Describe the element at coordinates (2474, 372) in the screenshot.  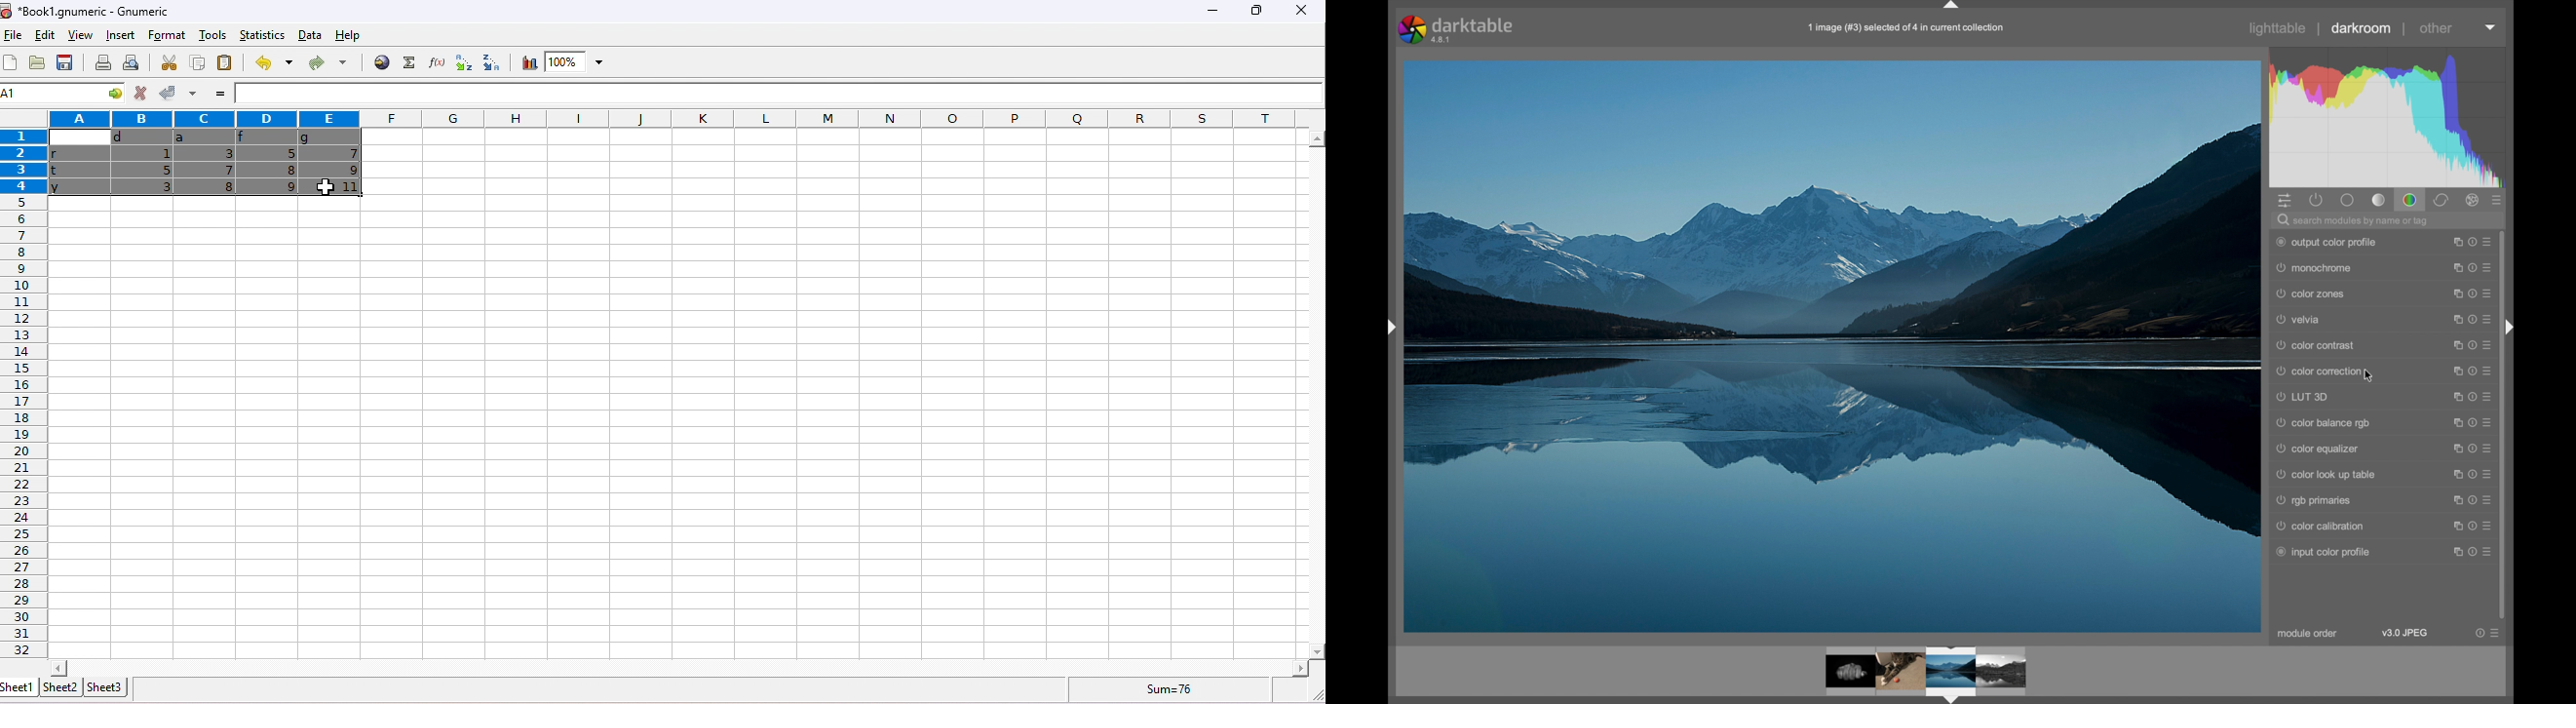
I see `more options` at that location.